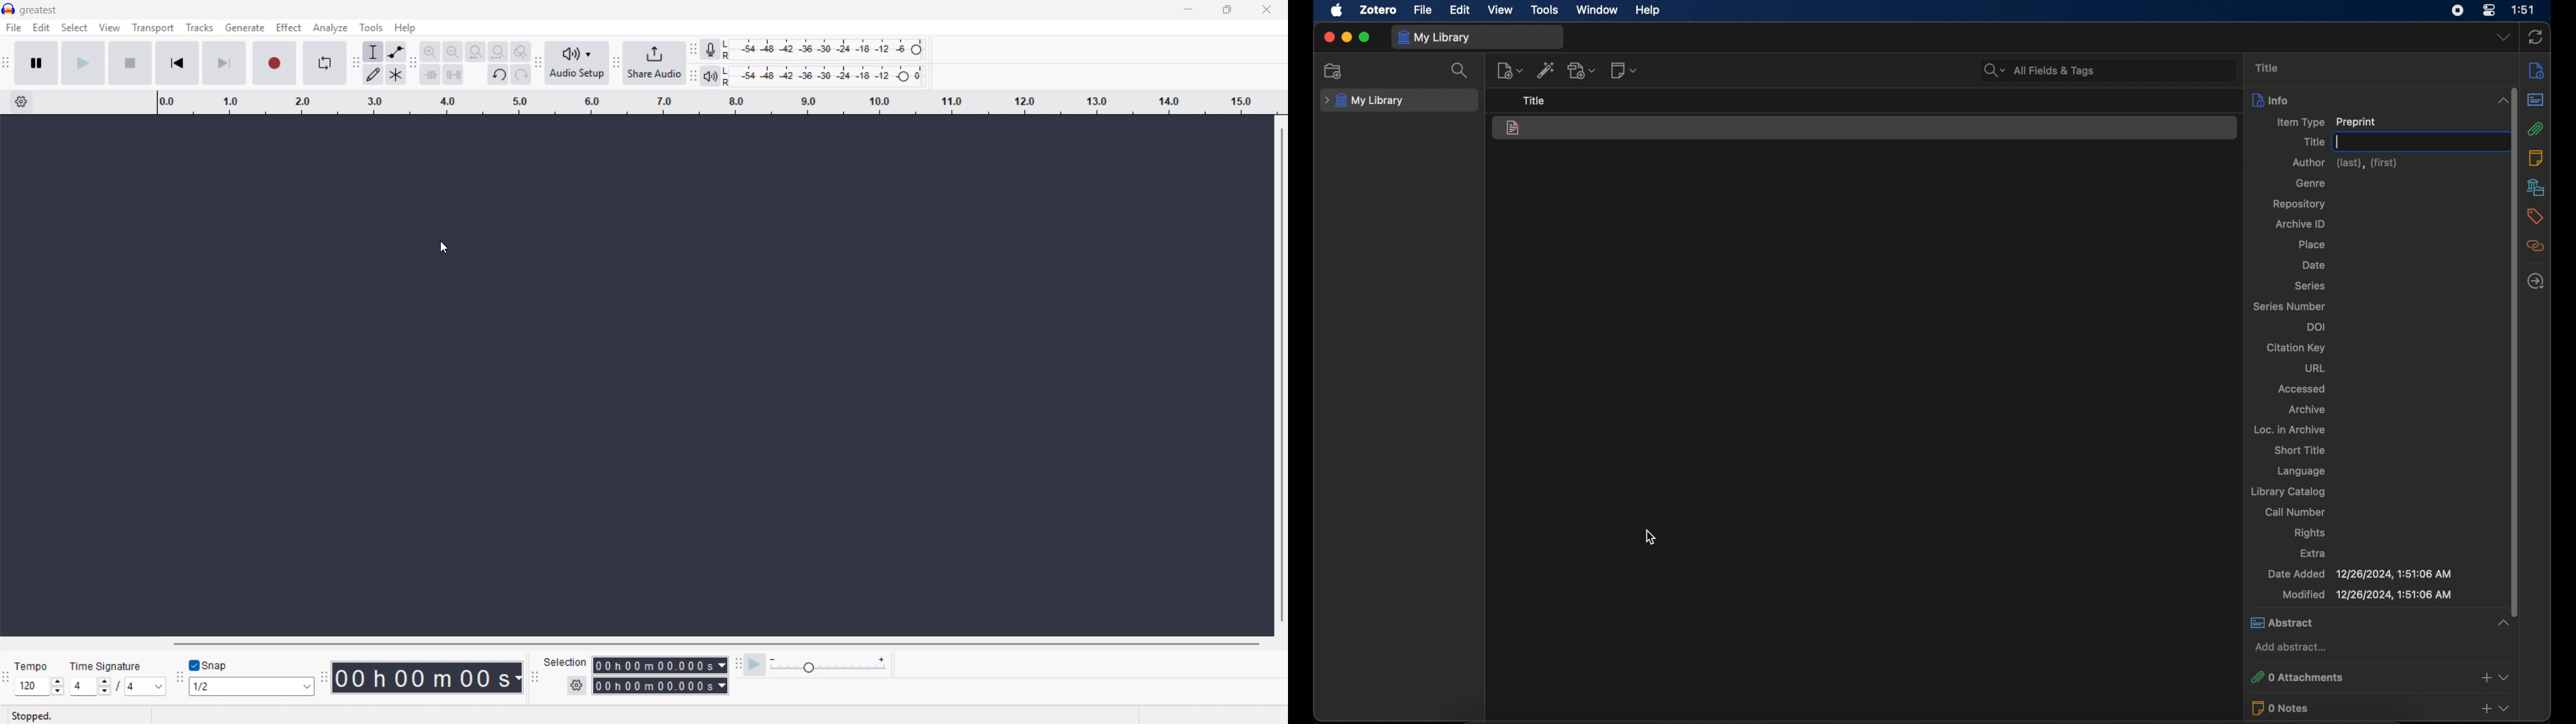  Describe the element at coordinates (428, 678) in the screenshot. I see `Timestamp ` at that location.